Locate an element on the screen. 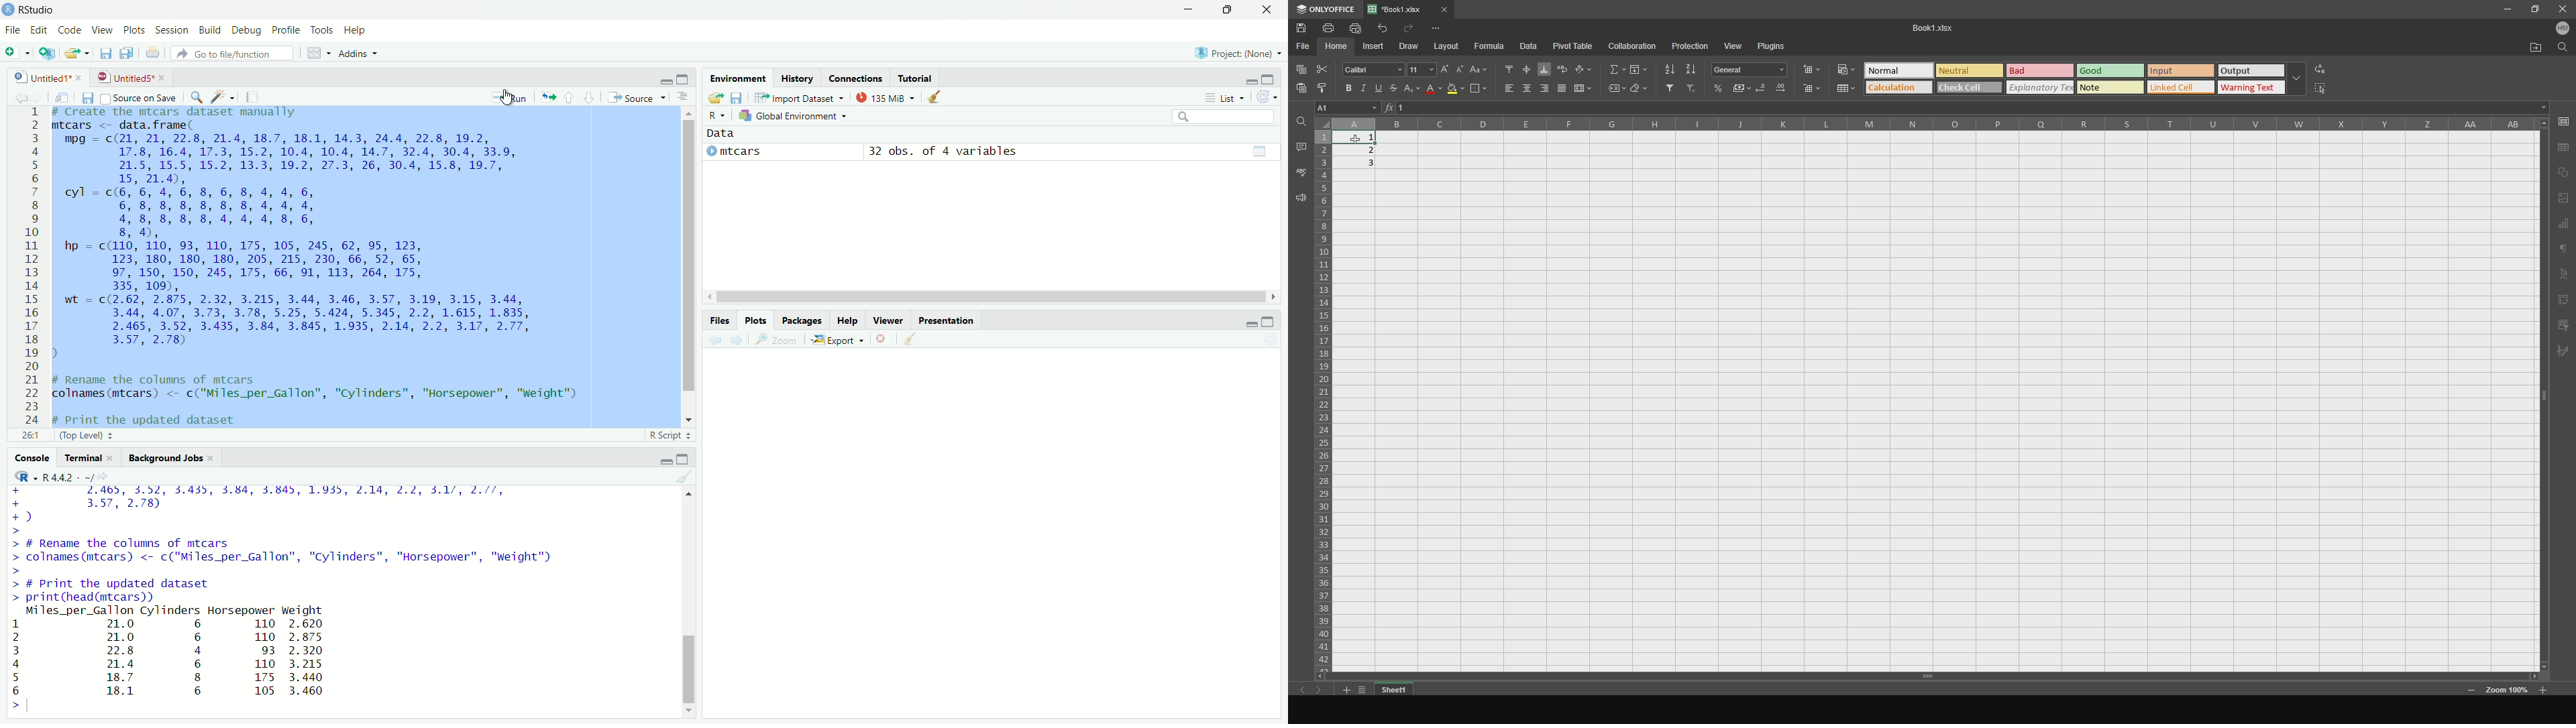 The image size is (2576, 728). Session is located at coordinates (172, 29).